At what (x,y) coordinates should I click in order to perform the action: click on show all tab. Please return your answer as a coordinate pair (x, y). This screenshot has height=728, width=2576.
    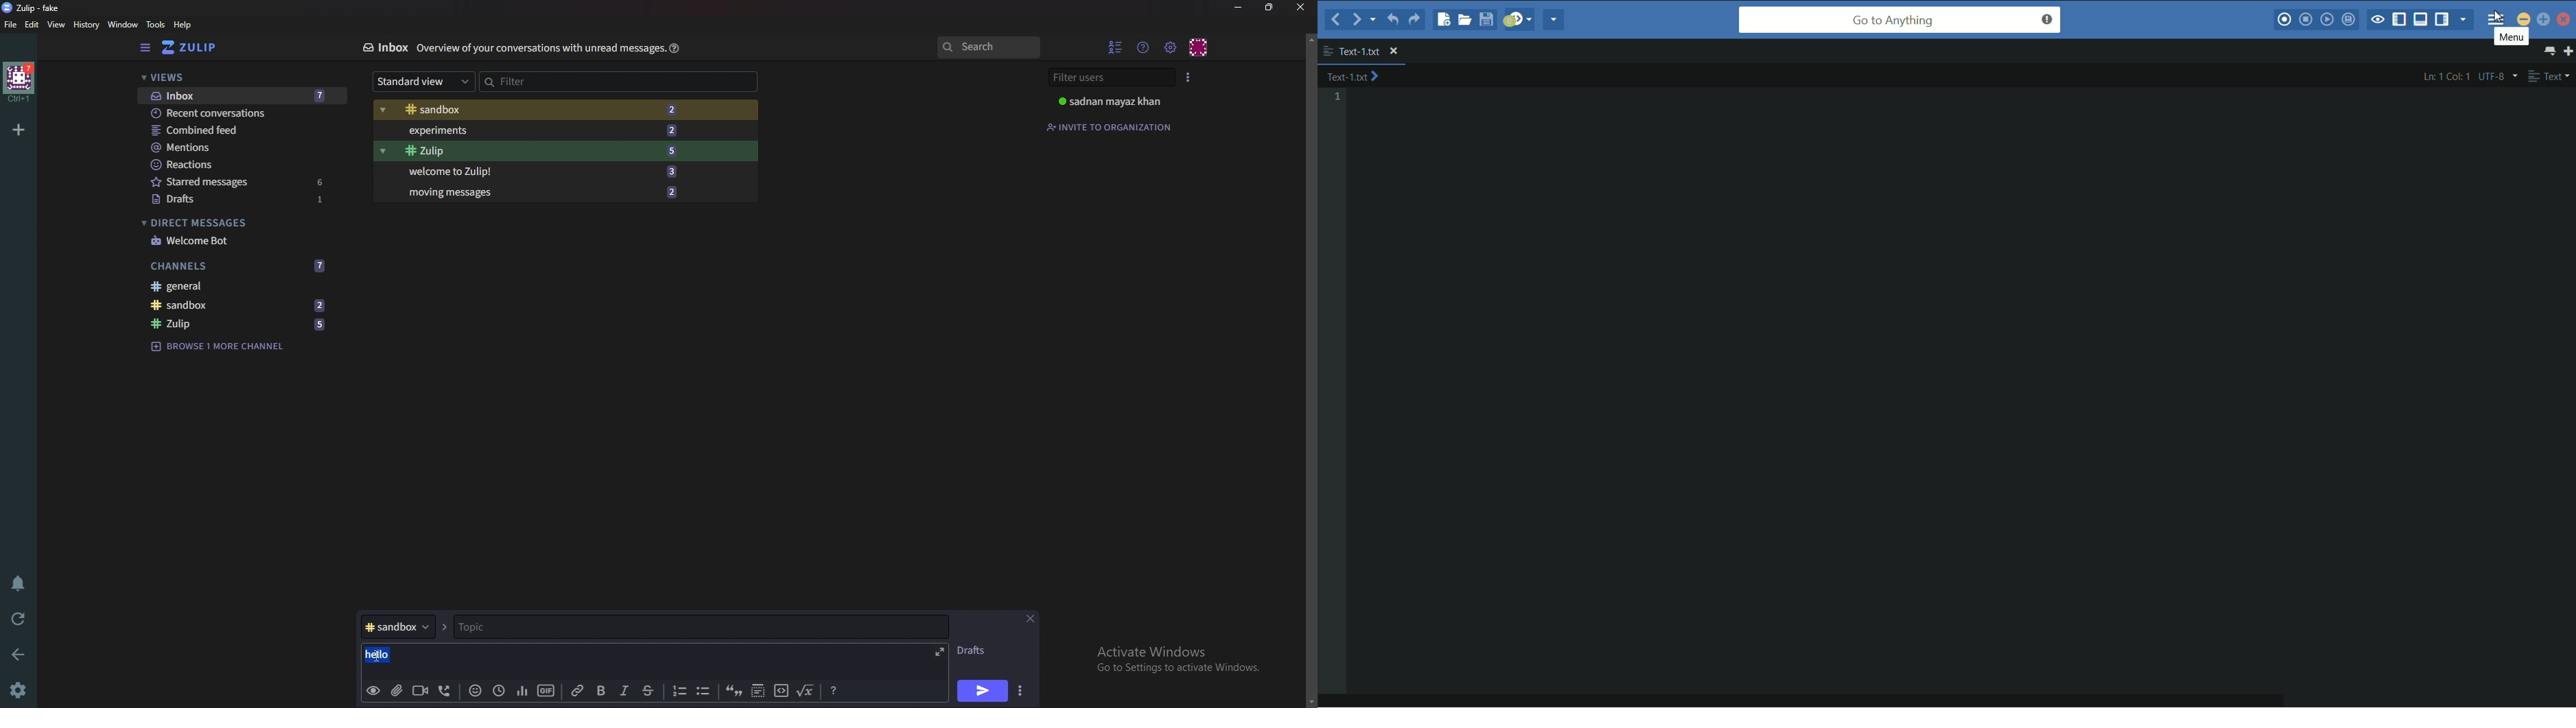
    Looking at the image, I should click on (2552, 51).